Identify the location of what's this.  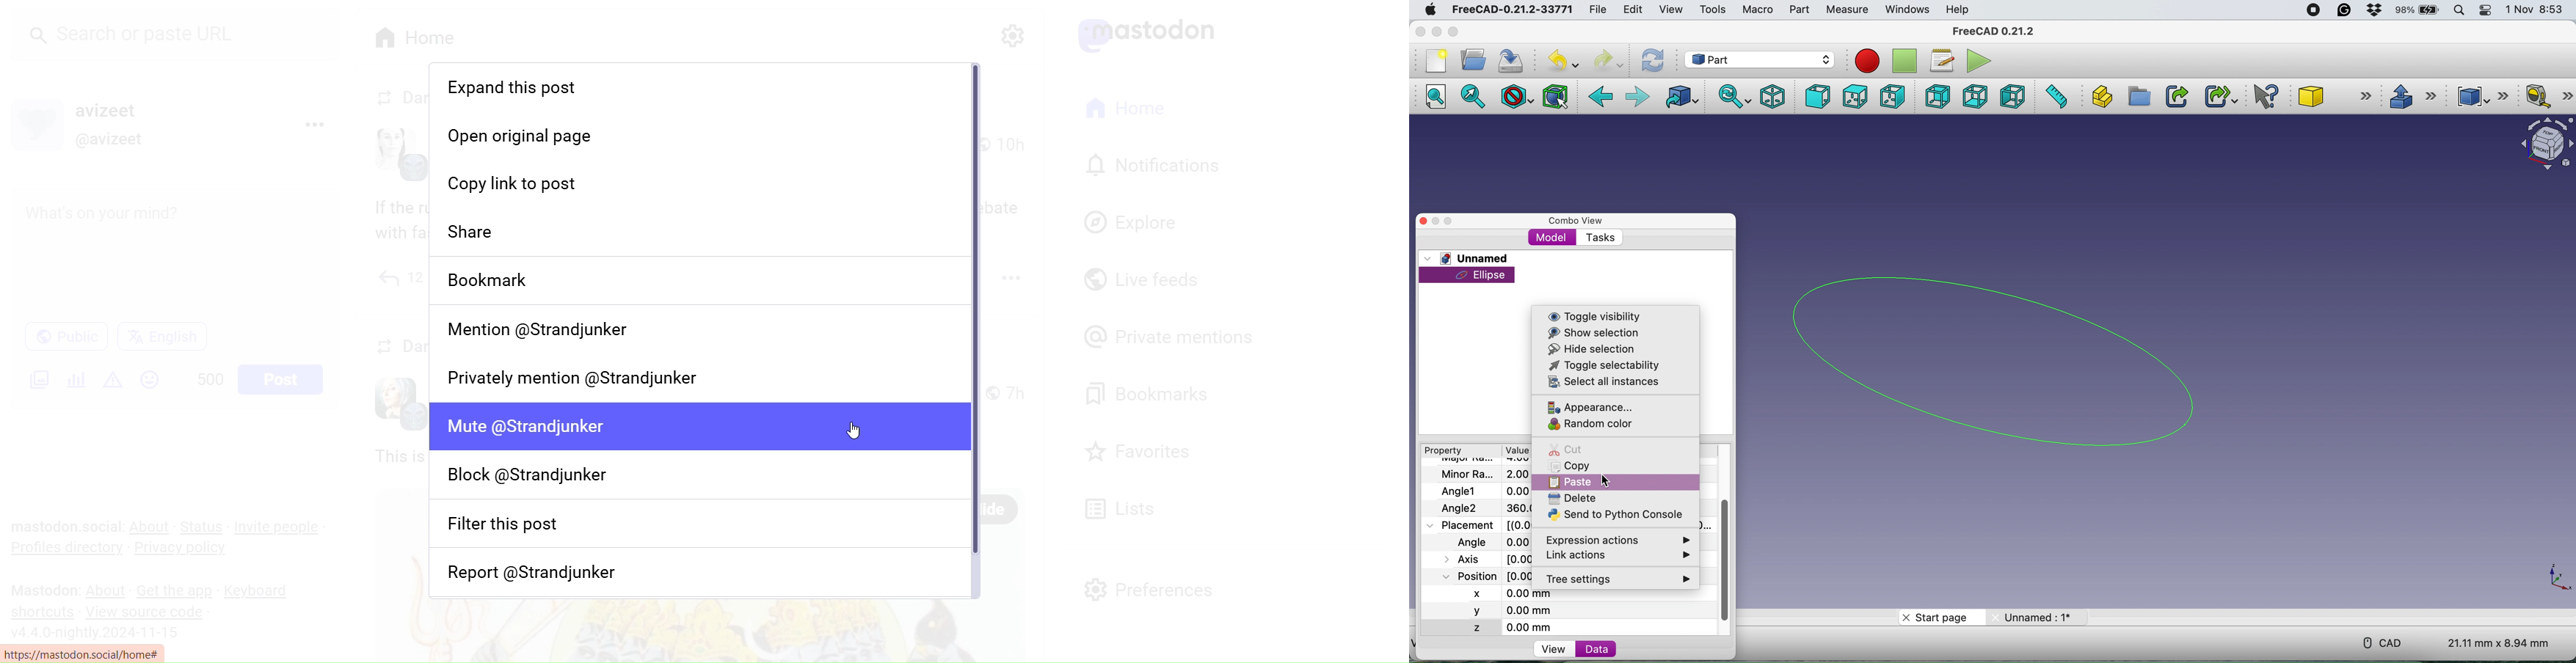
(2269, 97).